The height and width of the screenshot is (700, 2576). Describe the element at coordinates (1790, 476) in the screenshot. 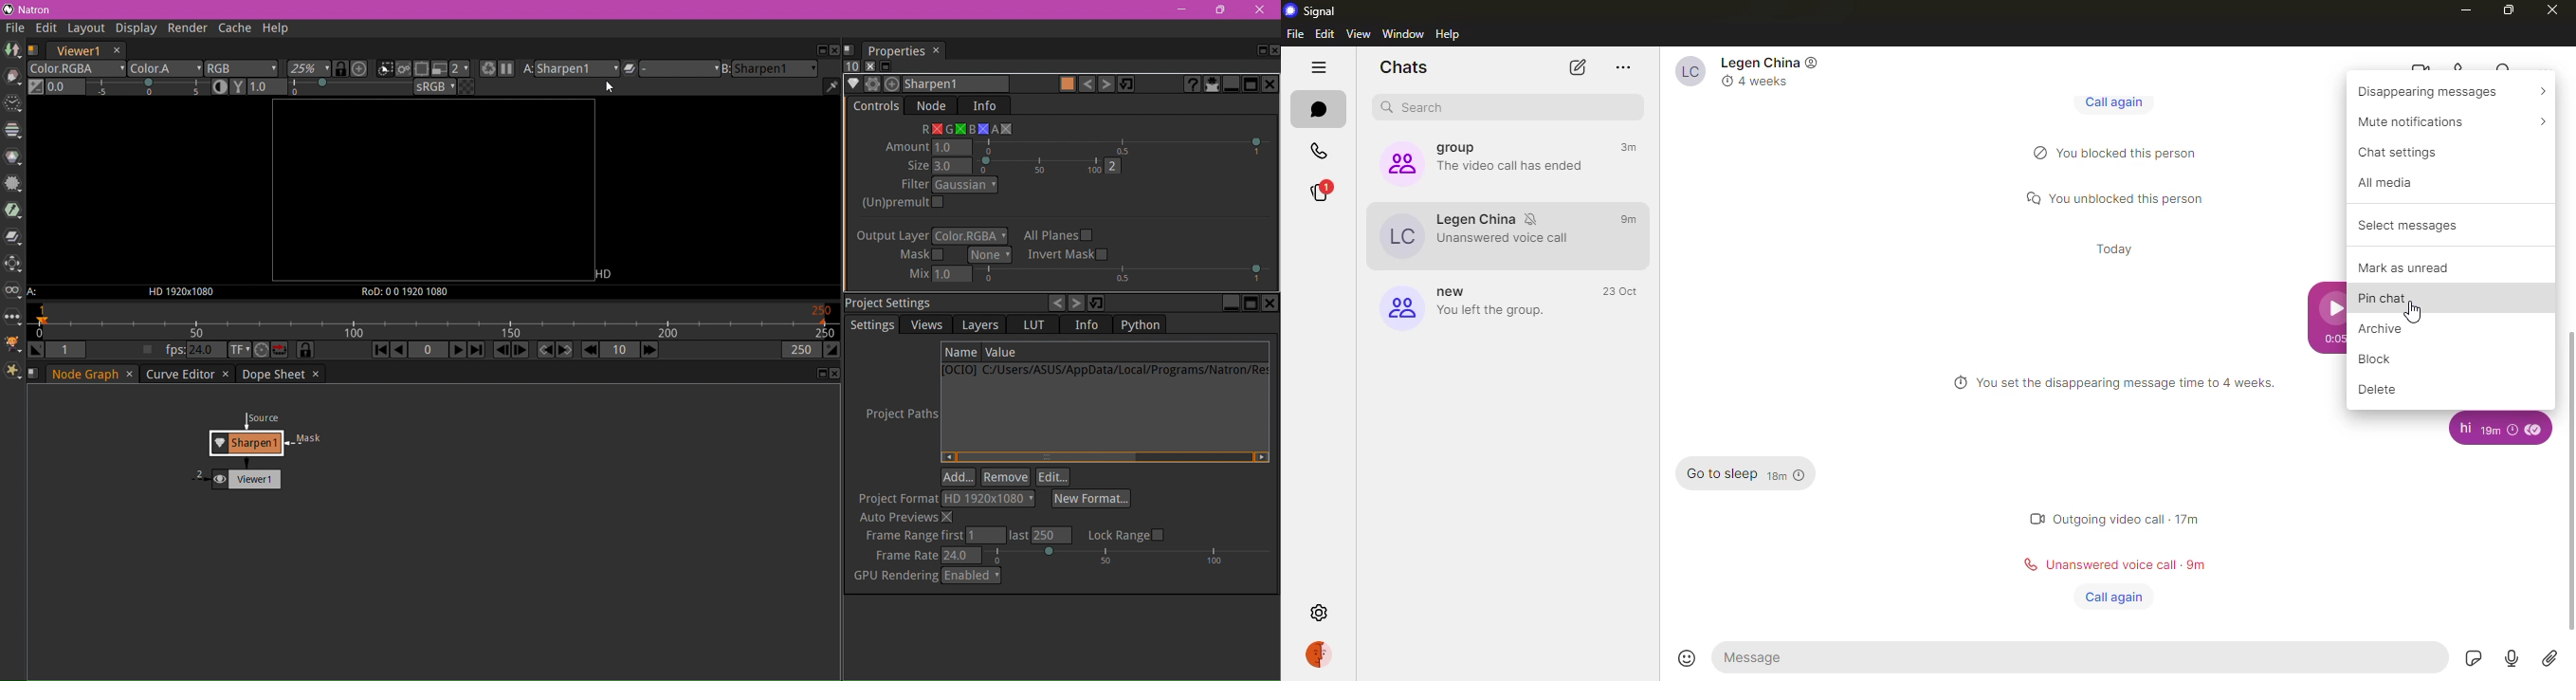

I see `time` at that location.